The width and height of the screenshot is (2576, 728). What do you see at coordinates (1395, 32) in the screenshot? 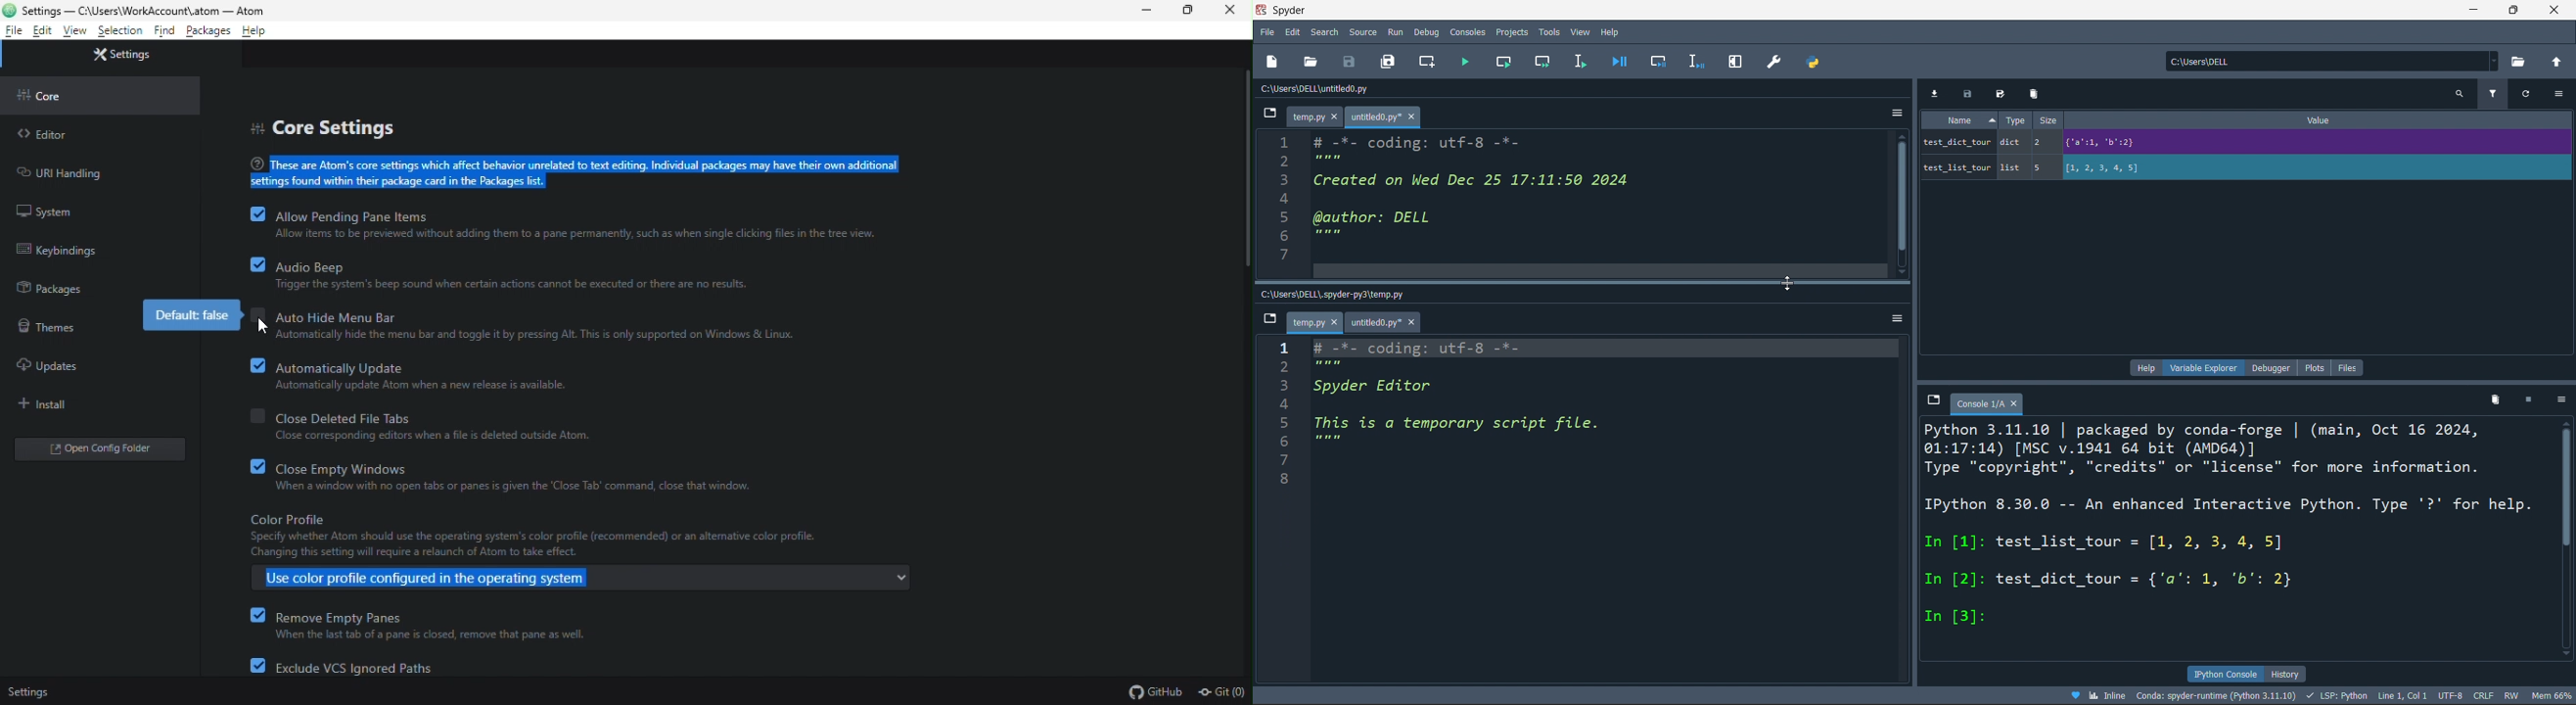
I see `run` at bounding box center [1395, 32].